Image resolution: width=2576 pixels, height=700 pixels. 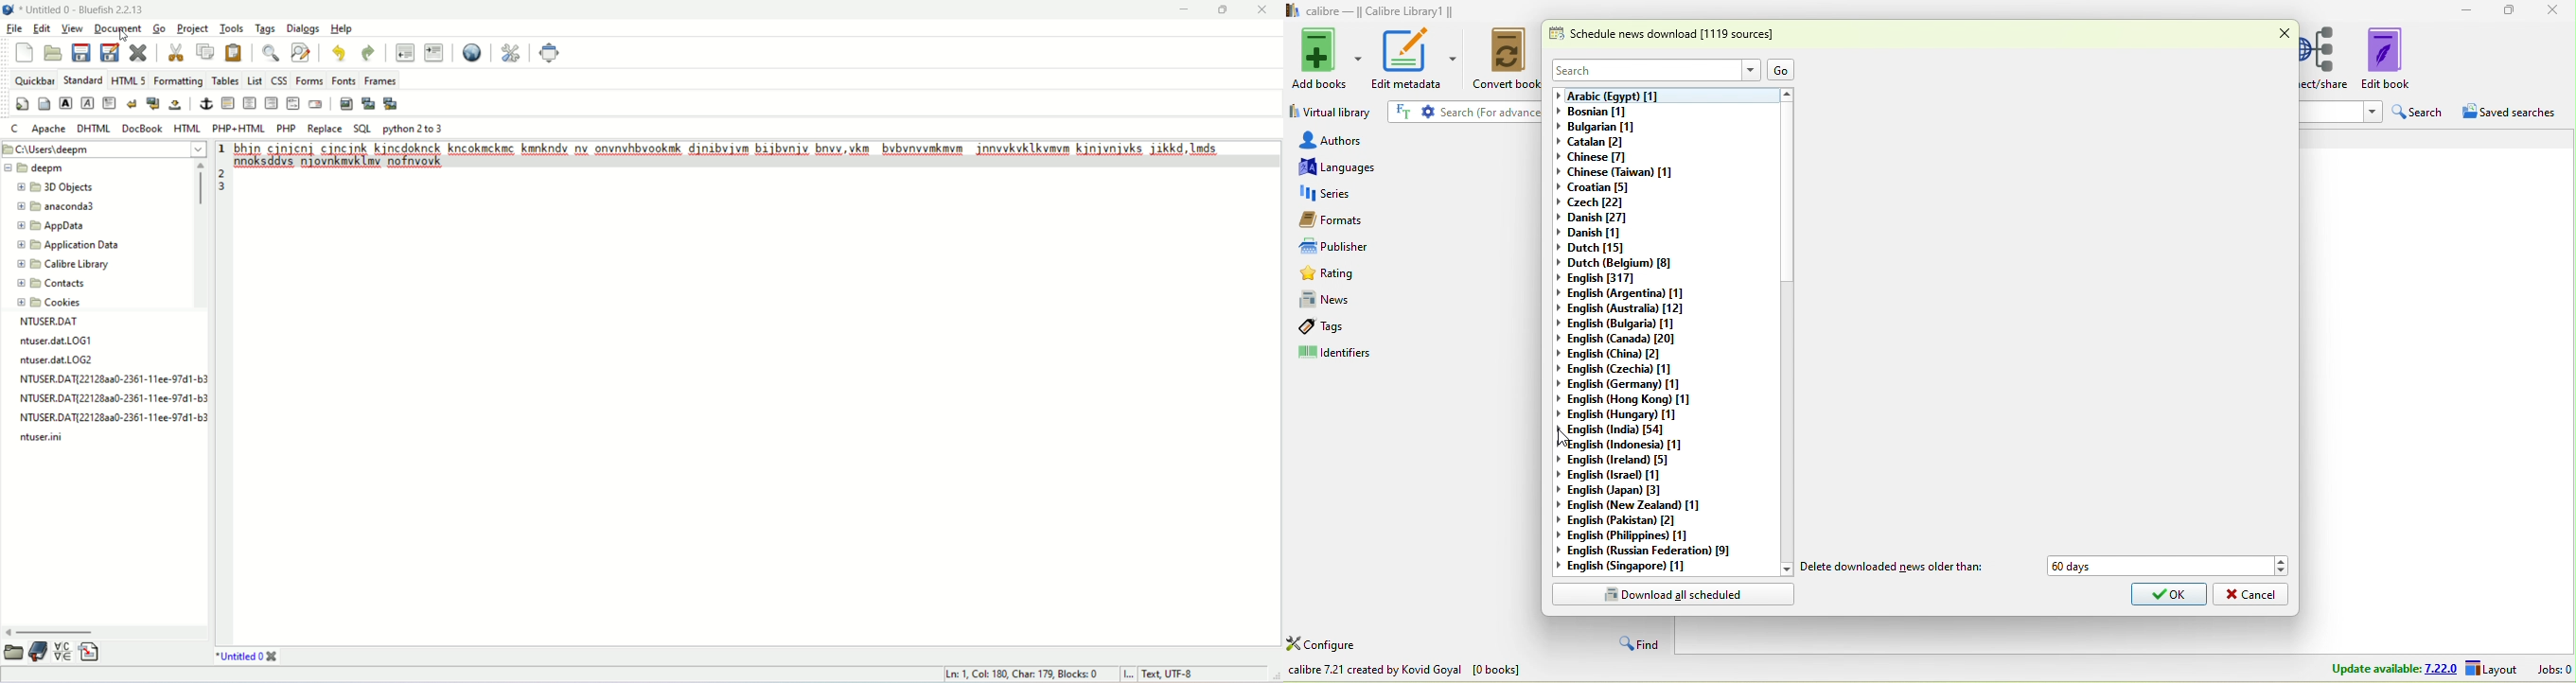 What do you see at coordinates (336, 55) in the screenshot?
I see `undo` at bounding box center [336, 55].